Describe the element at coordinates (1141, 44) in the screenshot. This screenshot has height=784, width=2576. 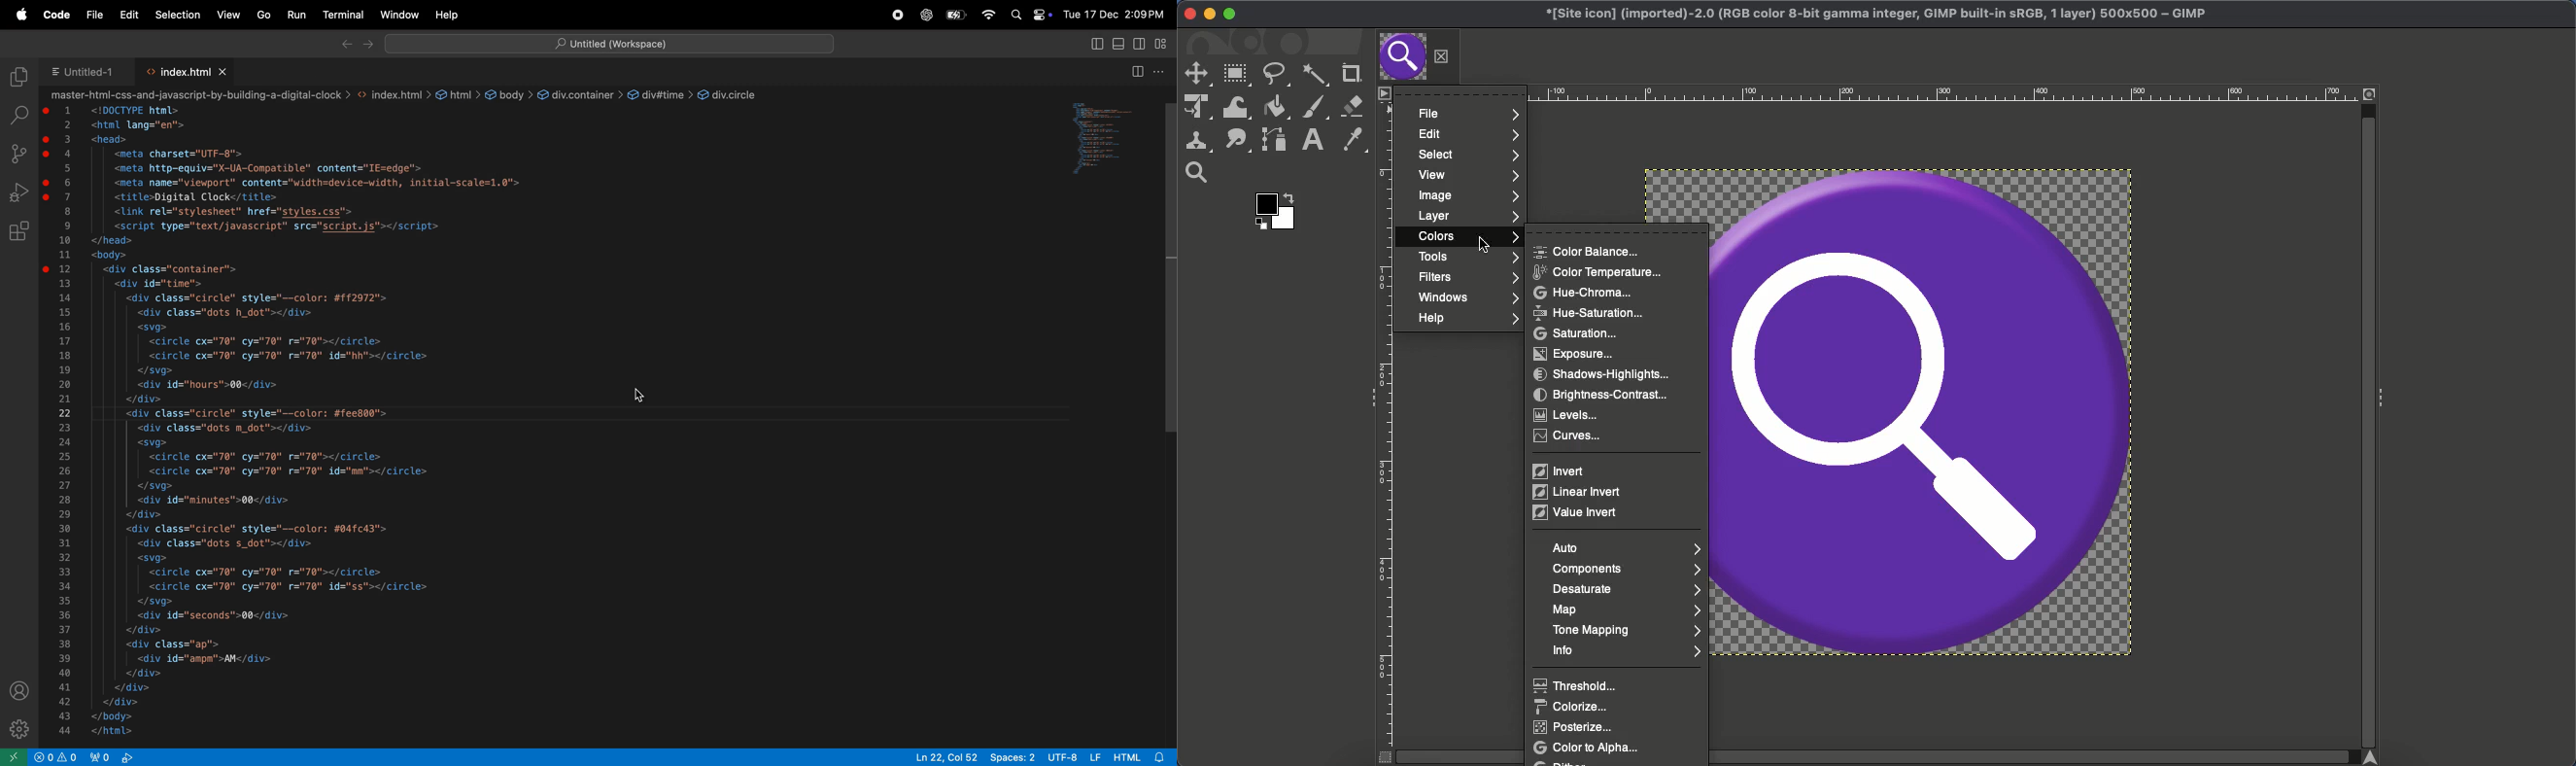
I see `toggle secondary view` at that location.